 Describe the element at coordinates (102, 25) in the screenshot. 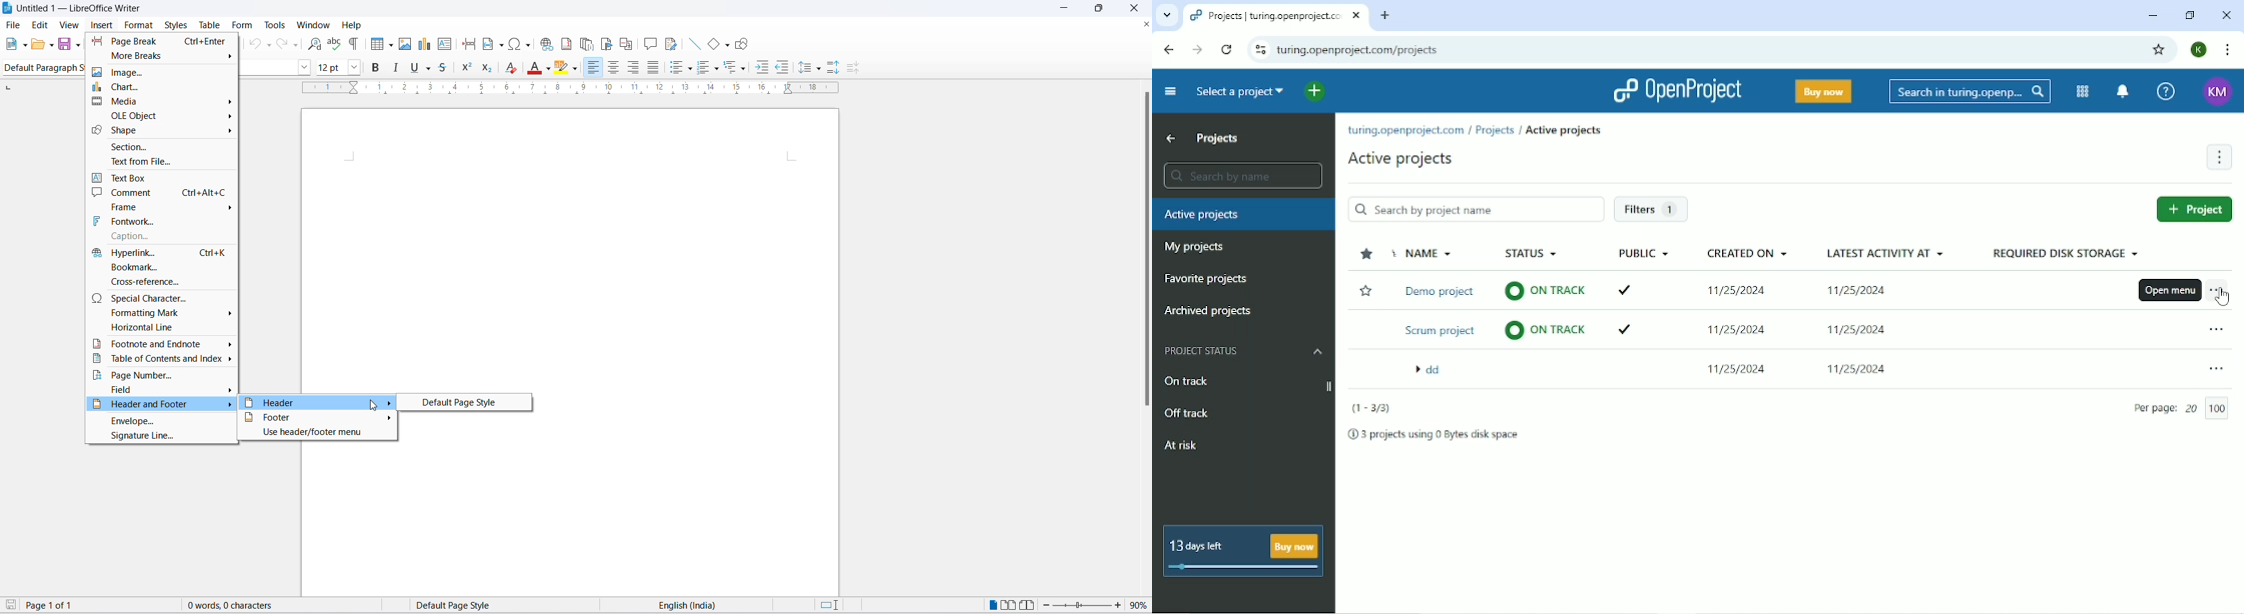

I see `insert` at that location.